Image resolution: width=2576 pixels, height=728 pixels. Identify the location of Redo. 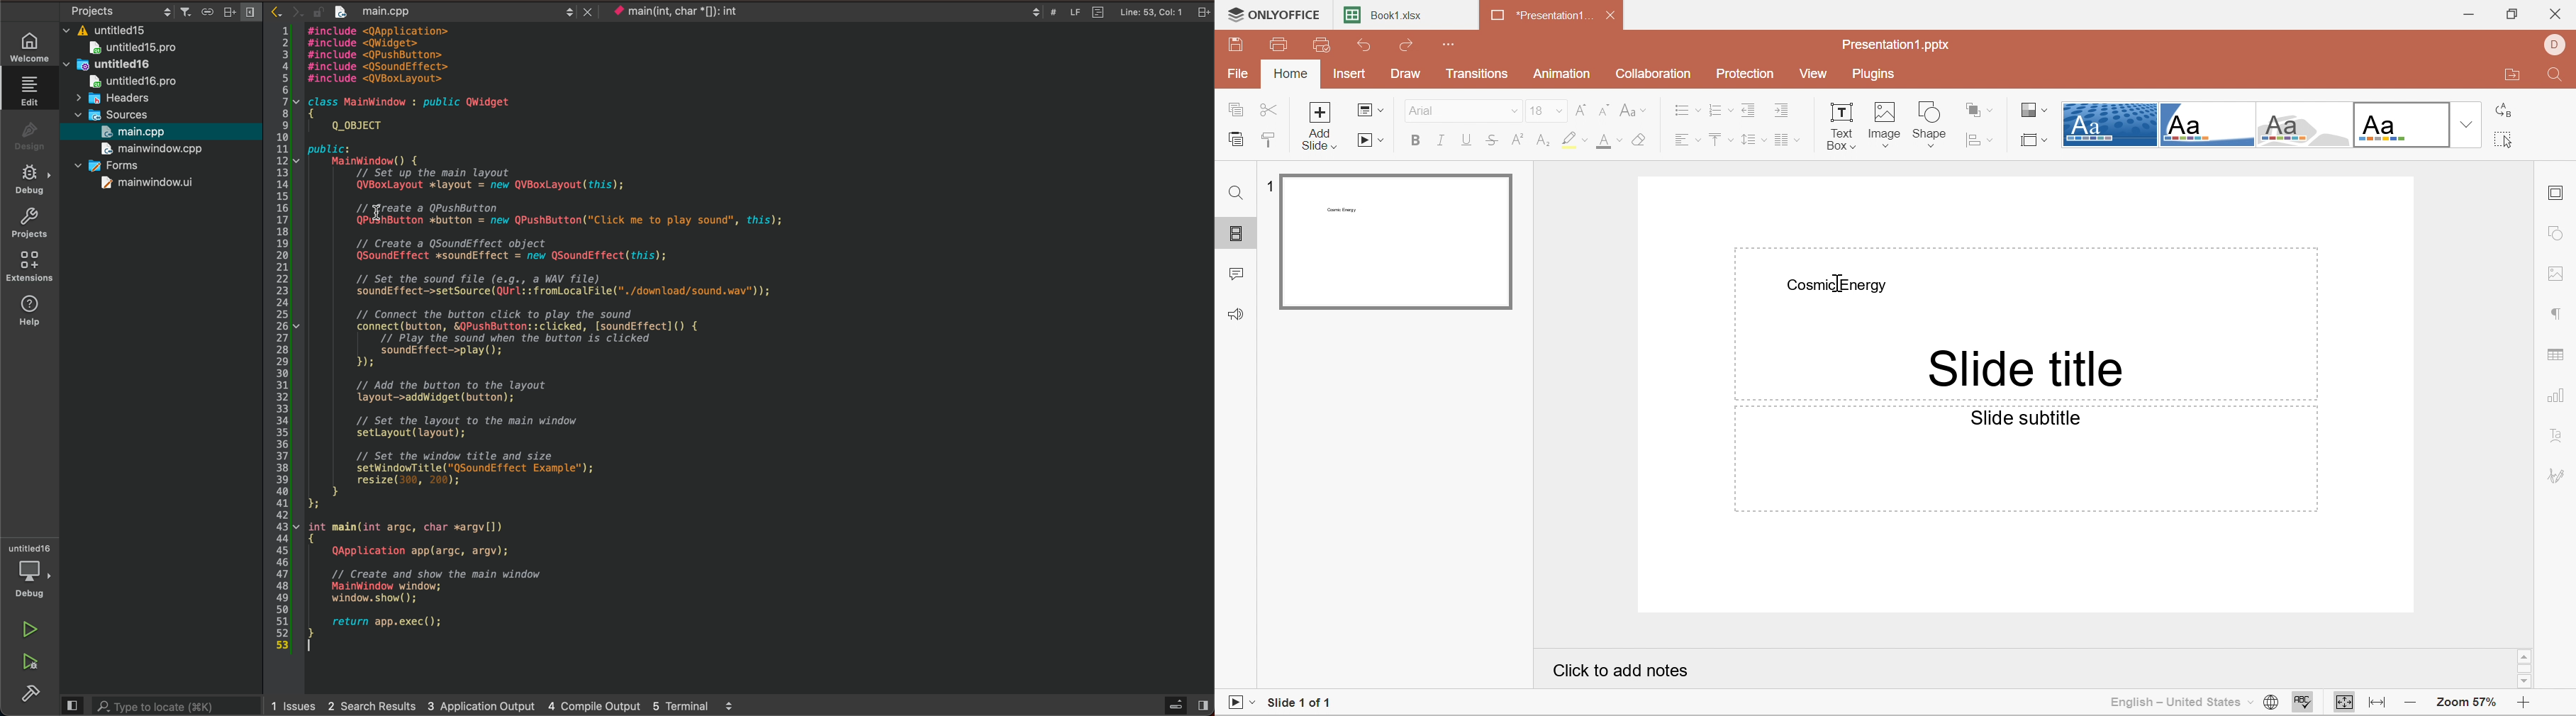
(1412, 47).